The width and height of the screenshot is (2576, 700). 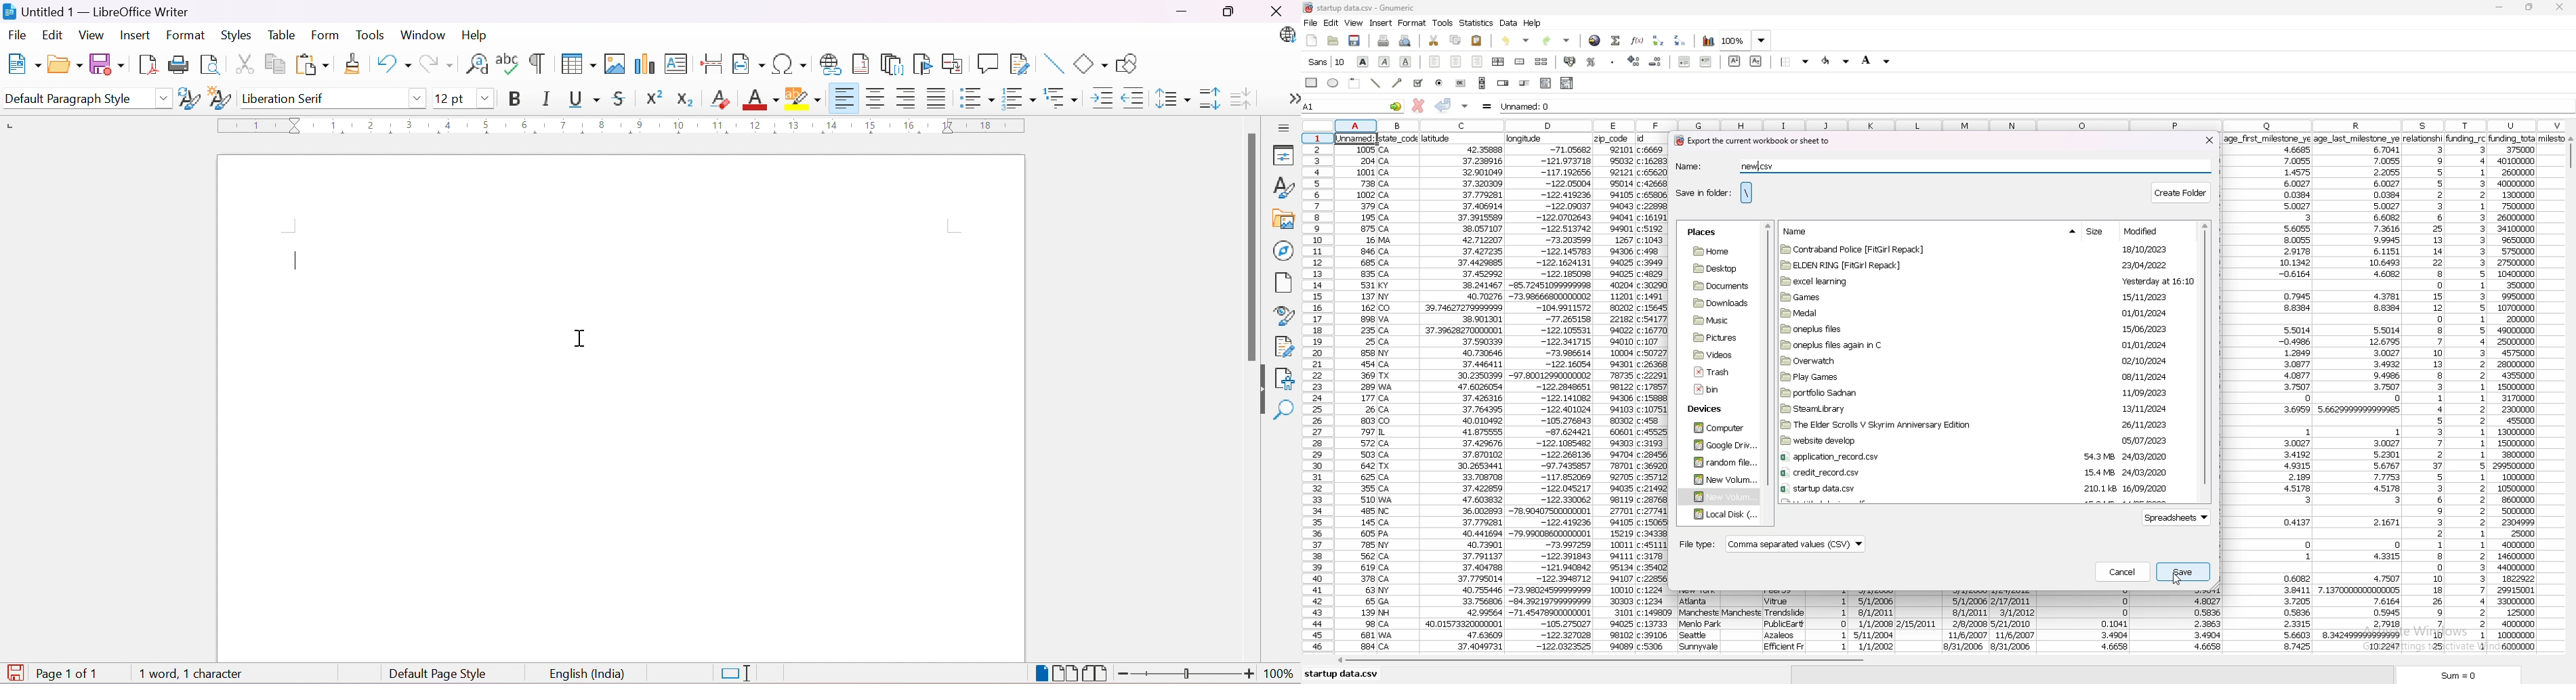 I want to click on folder, so click(x=1977, y=312).